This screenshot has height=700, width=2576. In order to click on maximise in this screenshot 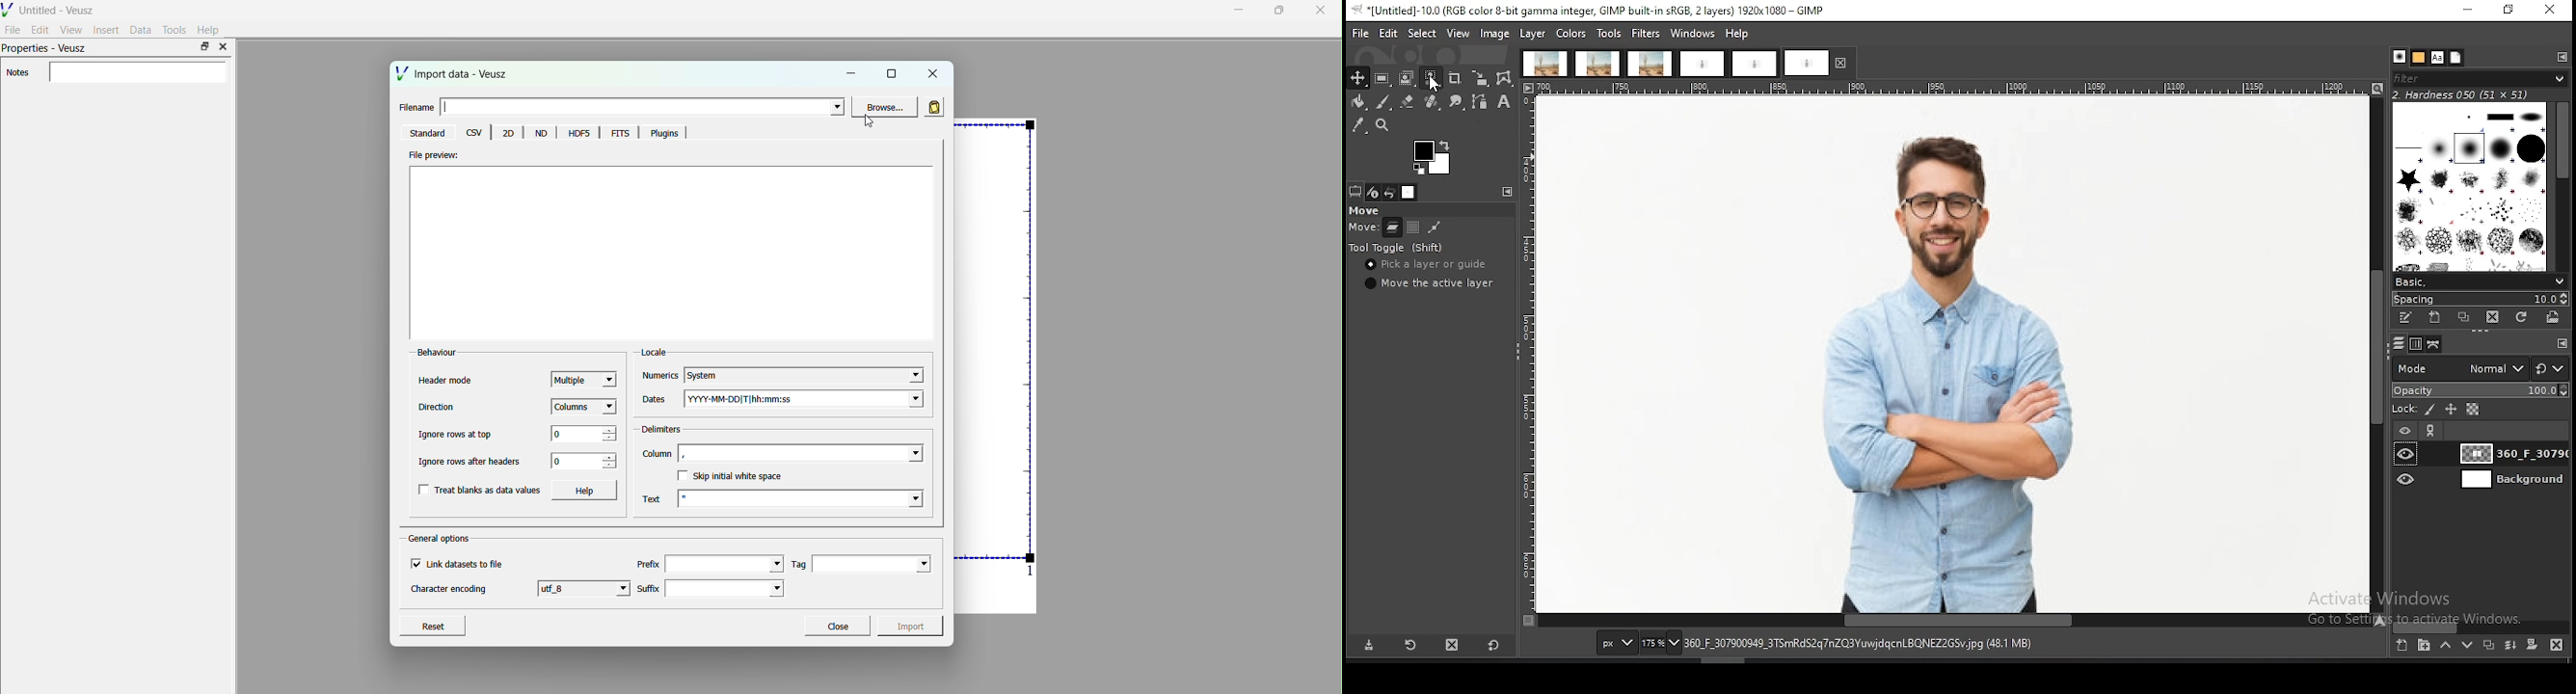, I will do `click(1276, 10)`.